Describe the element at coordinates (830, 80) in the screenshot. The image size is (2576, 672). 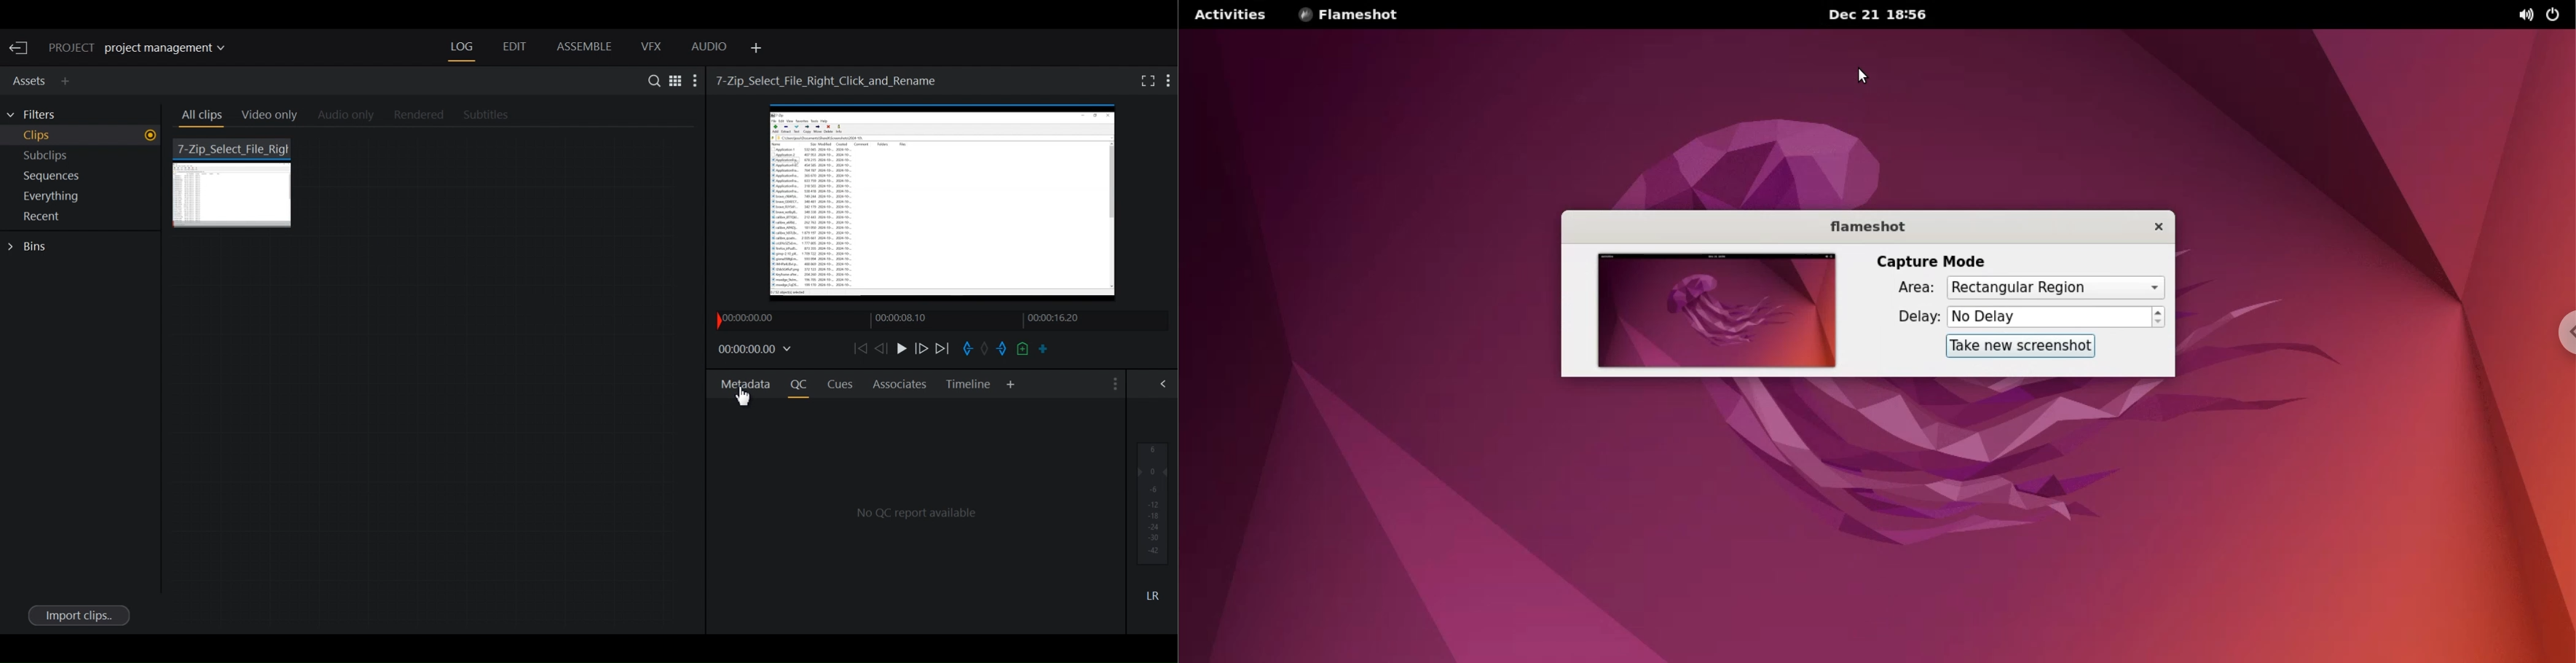
I see `Video Name` at that location.